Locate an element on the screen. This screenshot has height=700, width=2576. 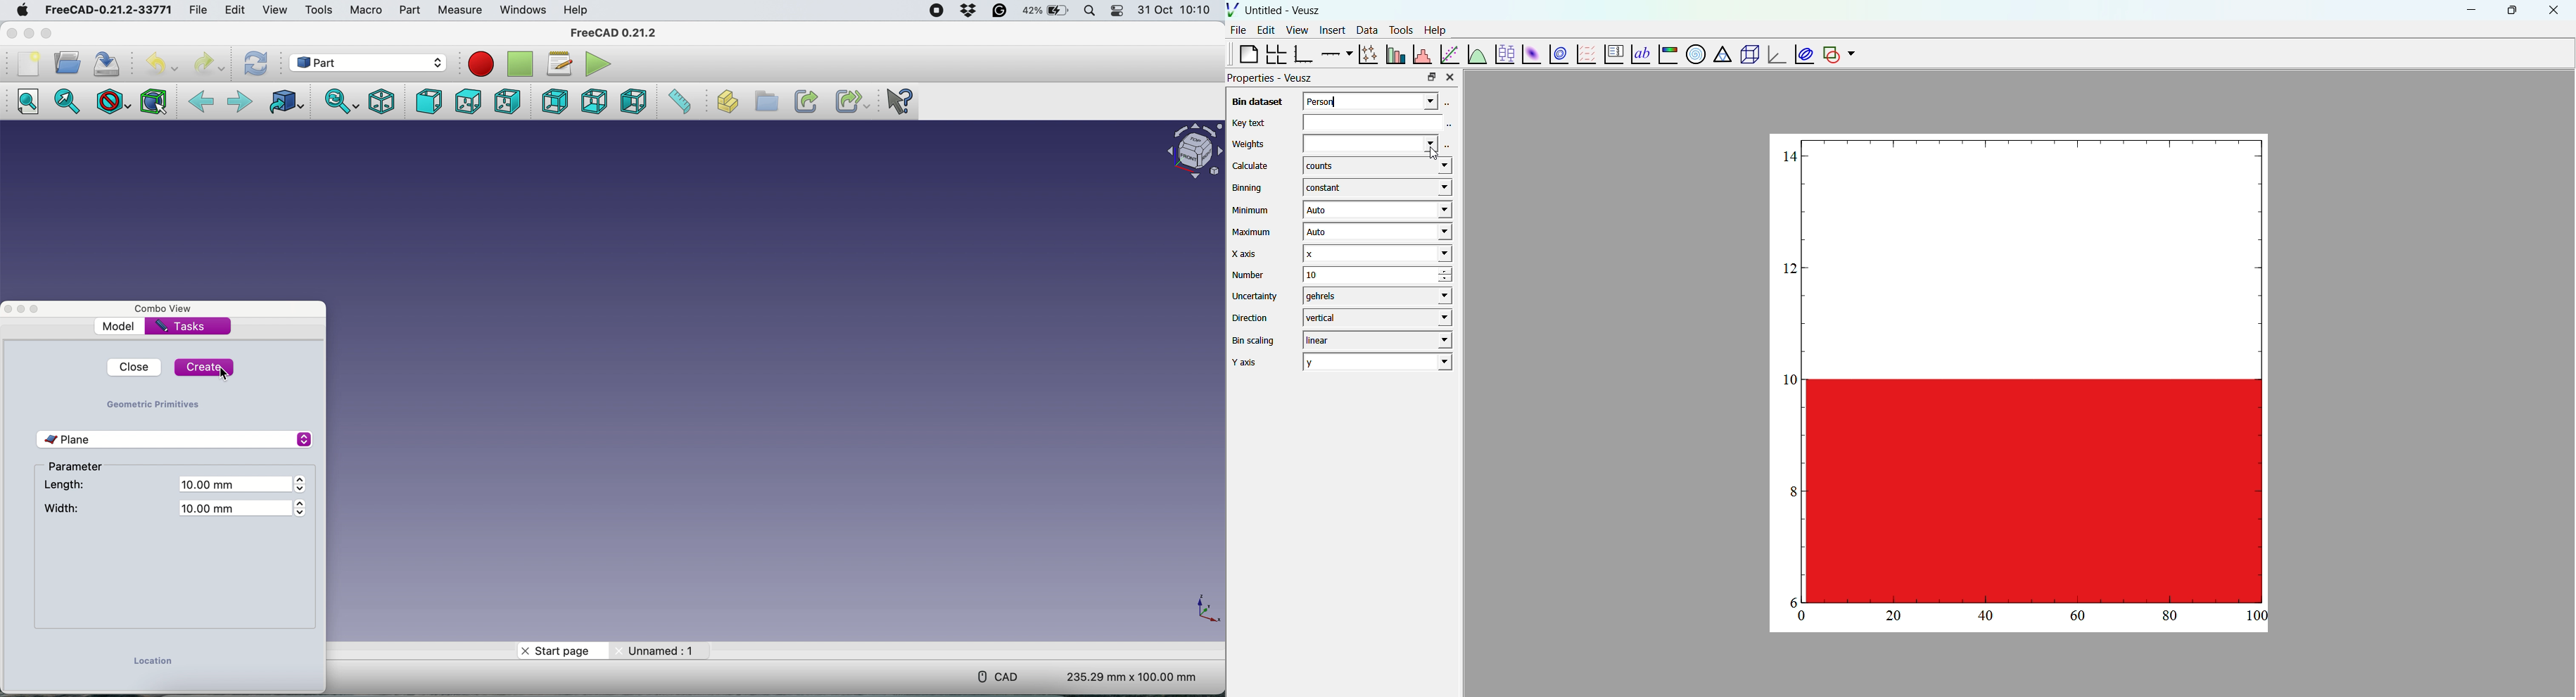
Dropbox is located at coordinates (970, 11).